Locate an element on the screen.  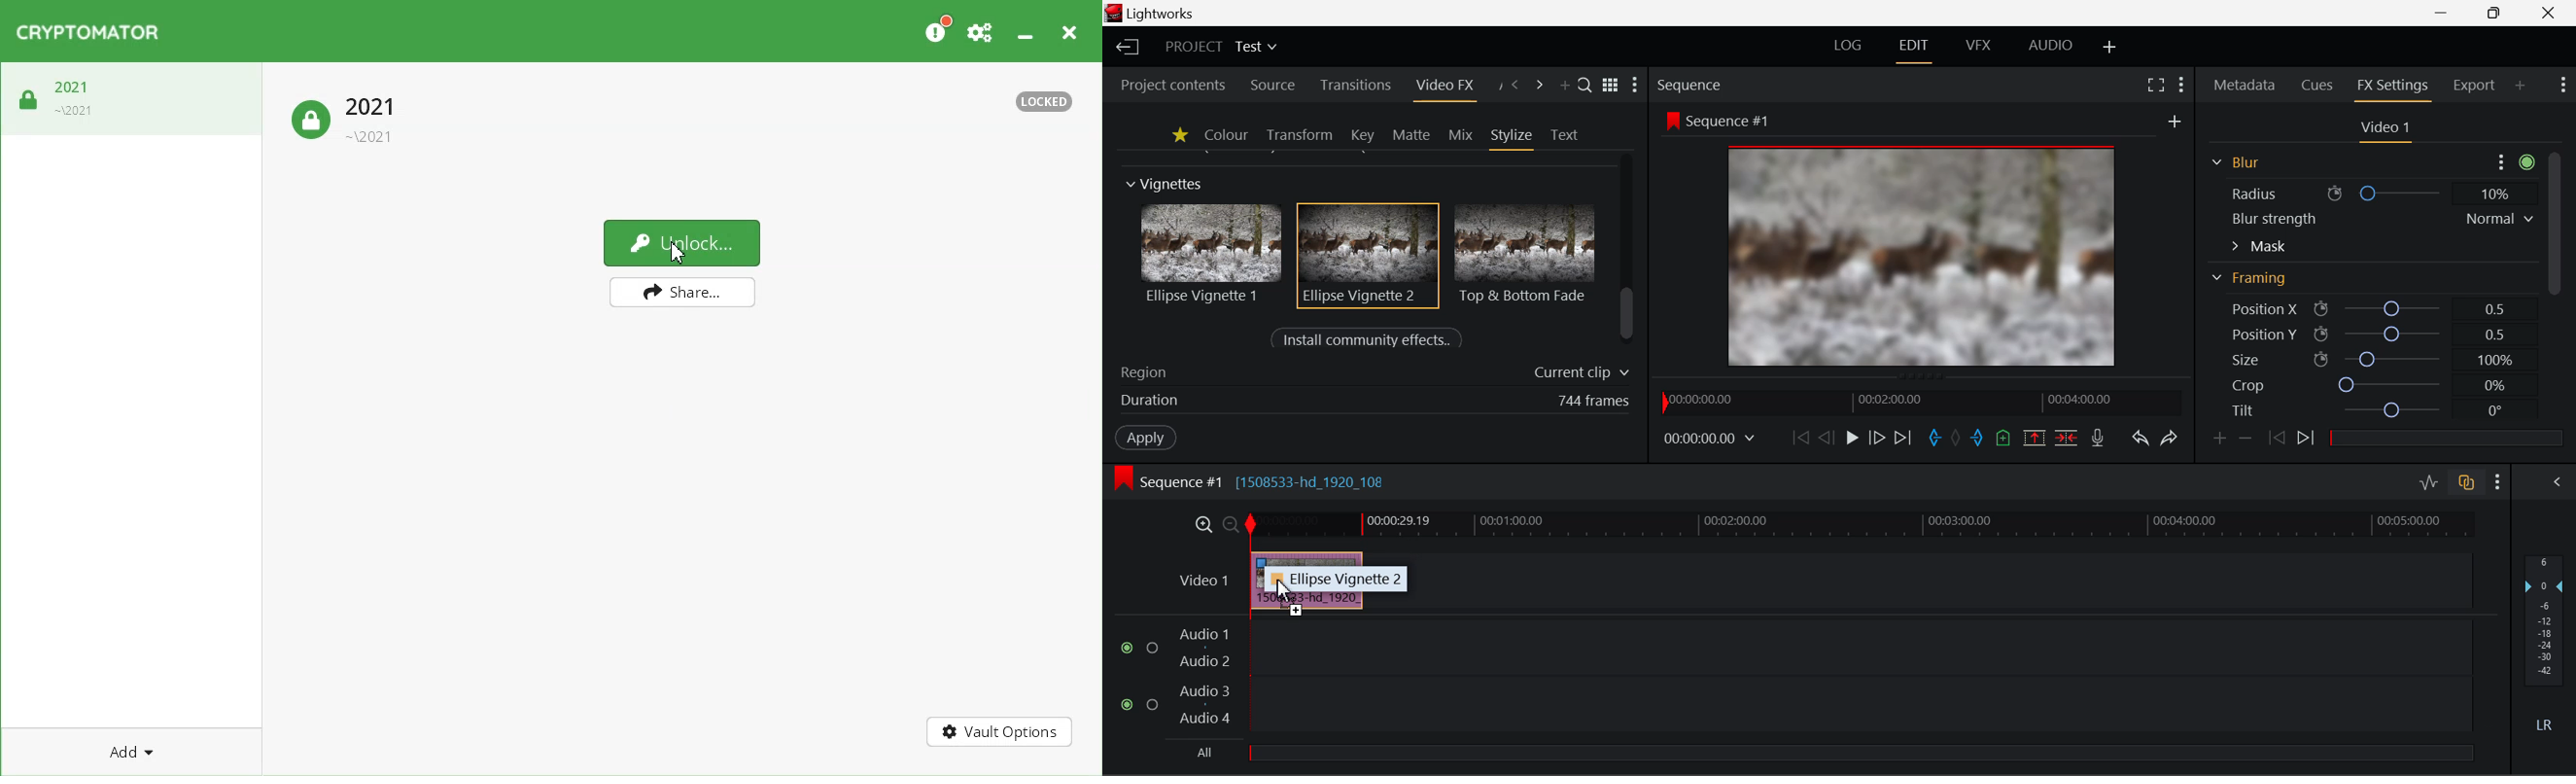
Redo is located at coordinates (2168, 436).